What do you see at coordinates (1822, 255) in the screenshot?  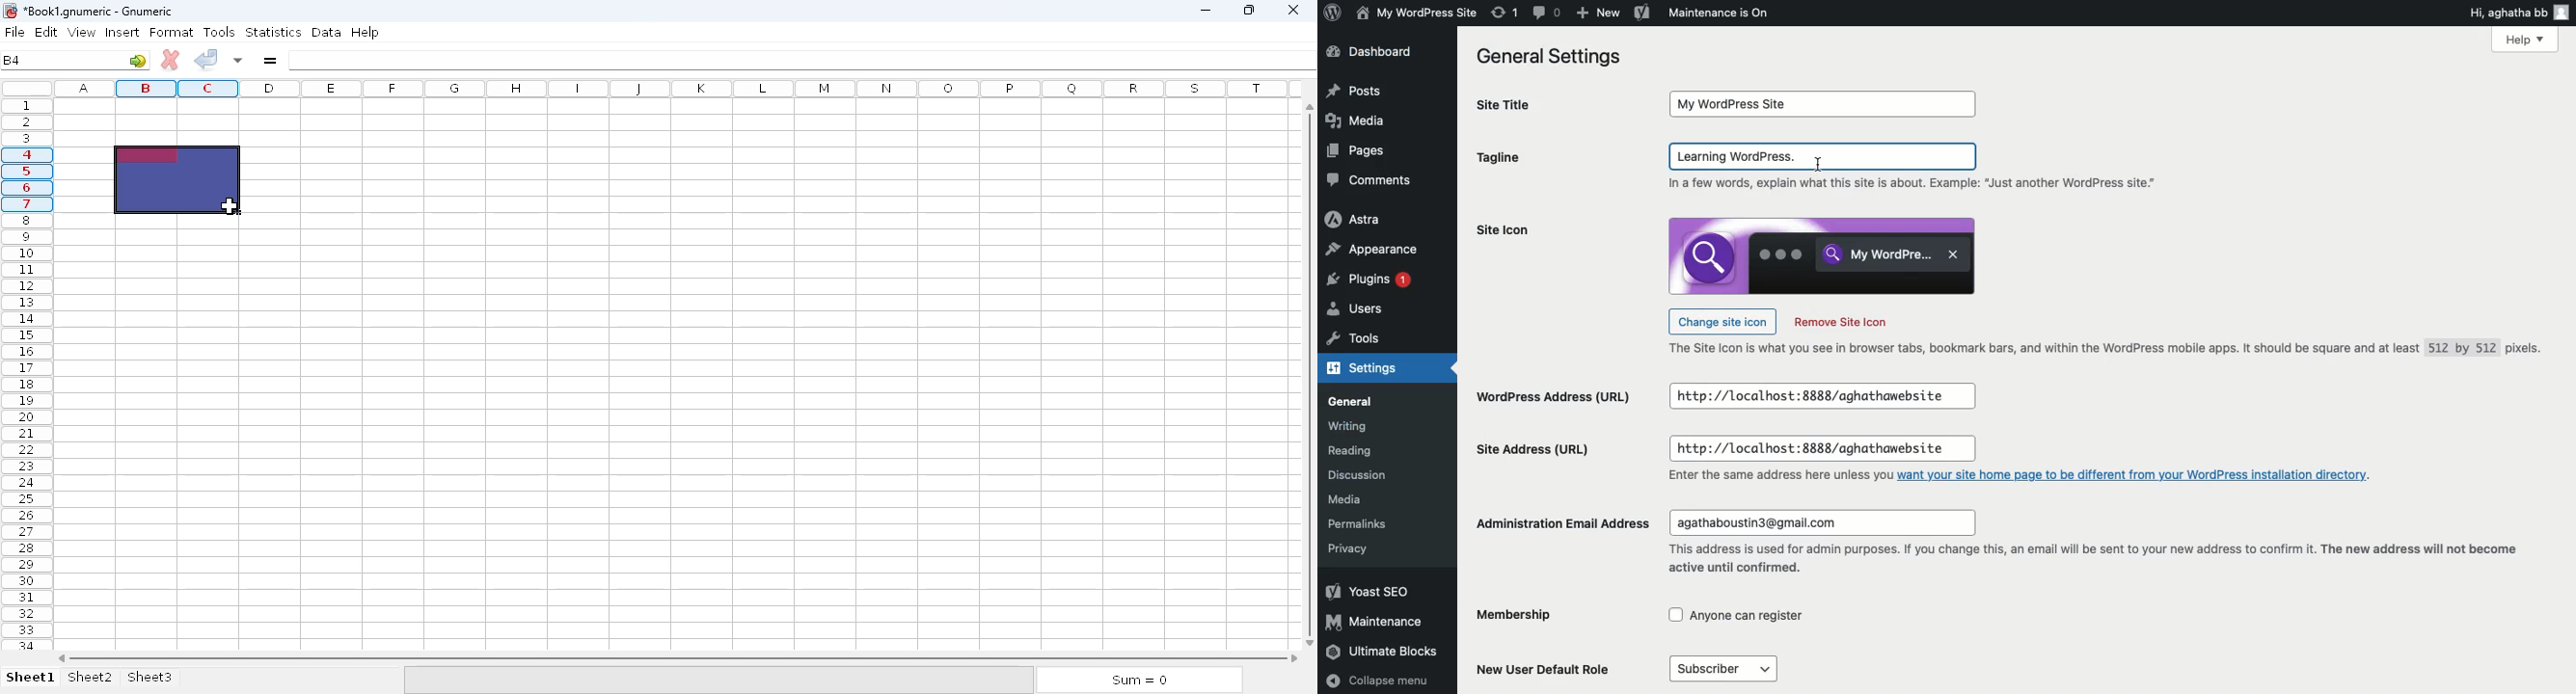 I see `icon image` at bounding box center [1822, 255].